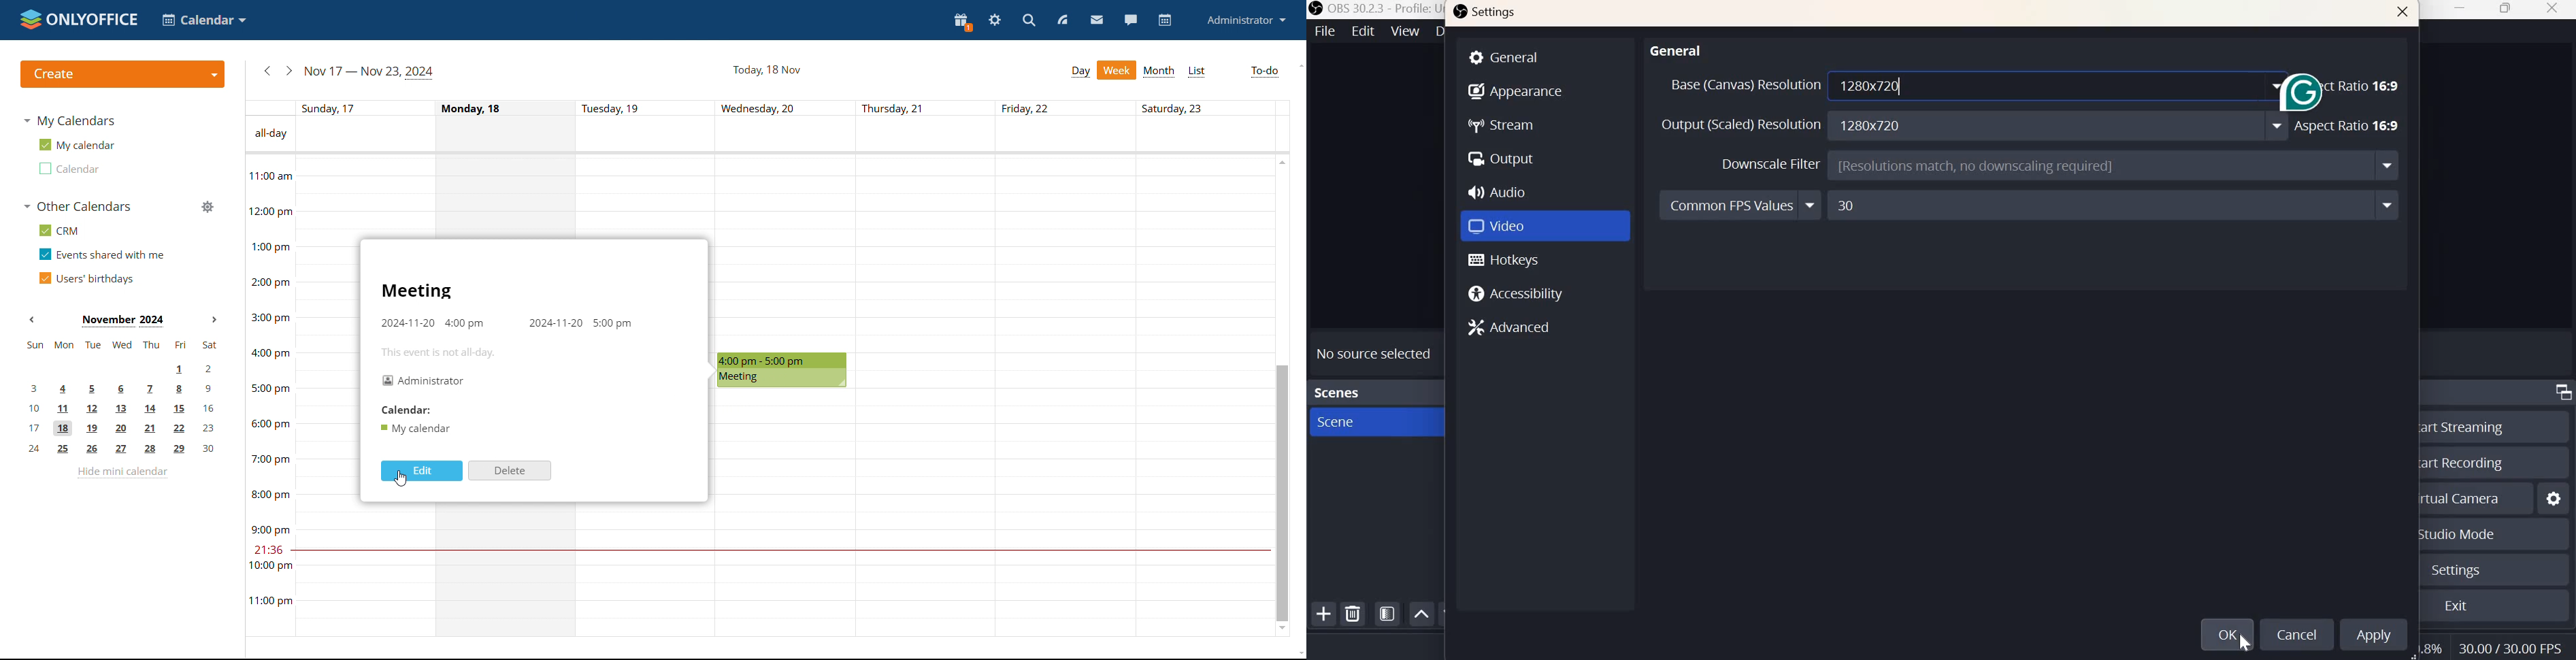 Image resolution: width=2576 pixels, height=672 pixels. Describe the element at coordinates (2113, 166) in the screenshot. I see `Bicubic (sharpened scaling, 16 samples)` at that location.